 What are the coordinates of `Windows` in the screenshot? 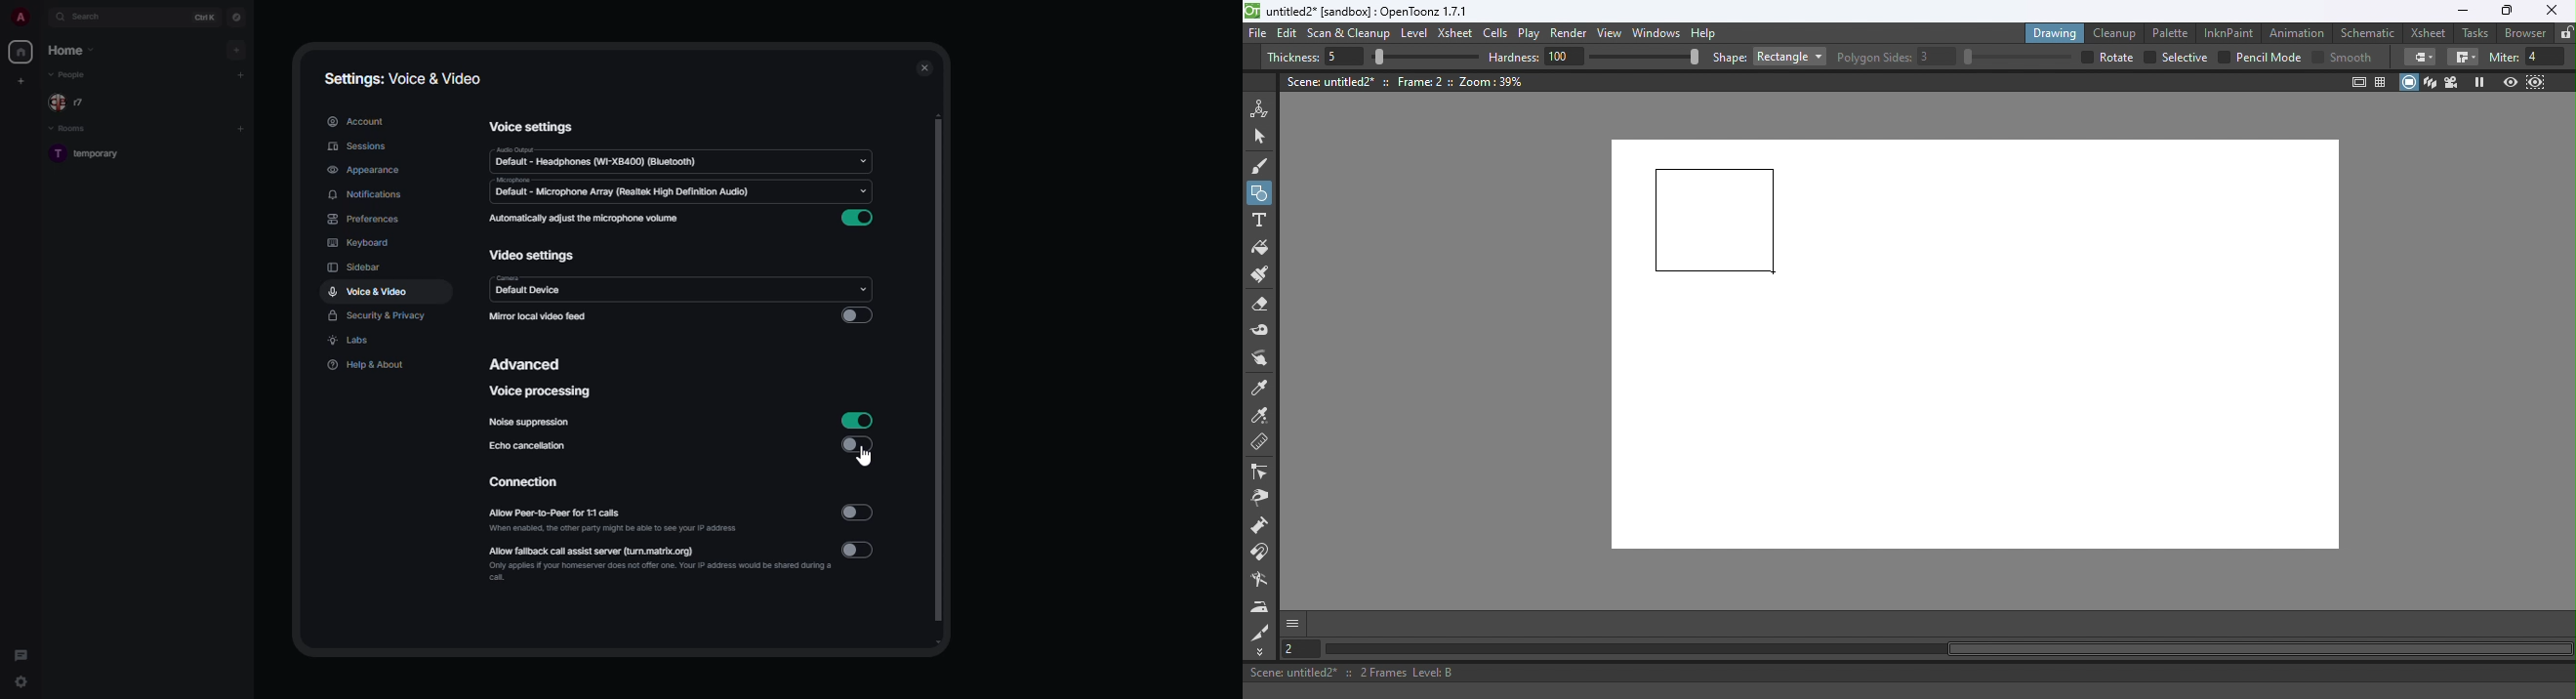 It's located at (1657, 34).